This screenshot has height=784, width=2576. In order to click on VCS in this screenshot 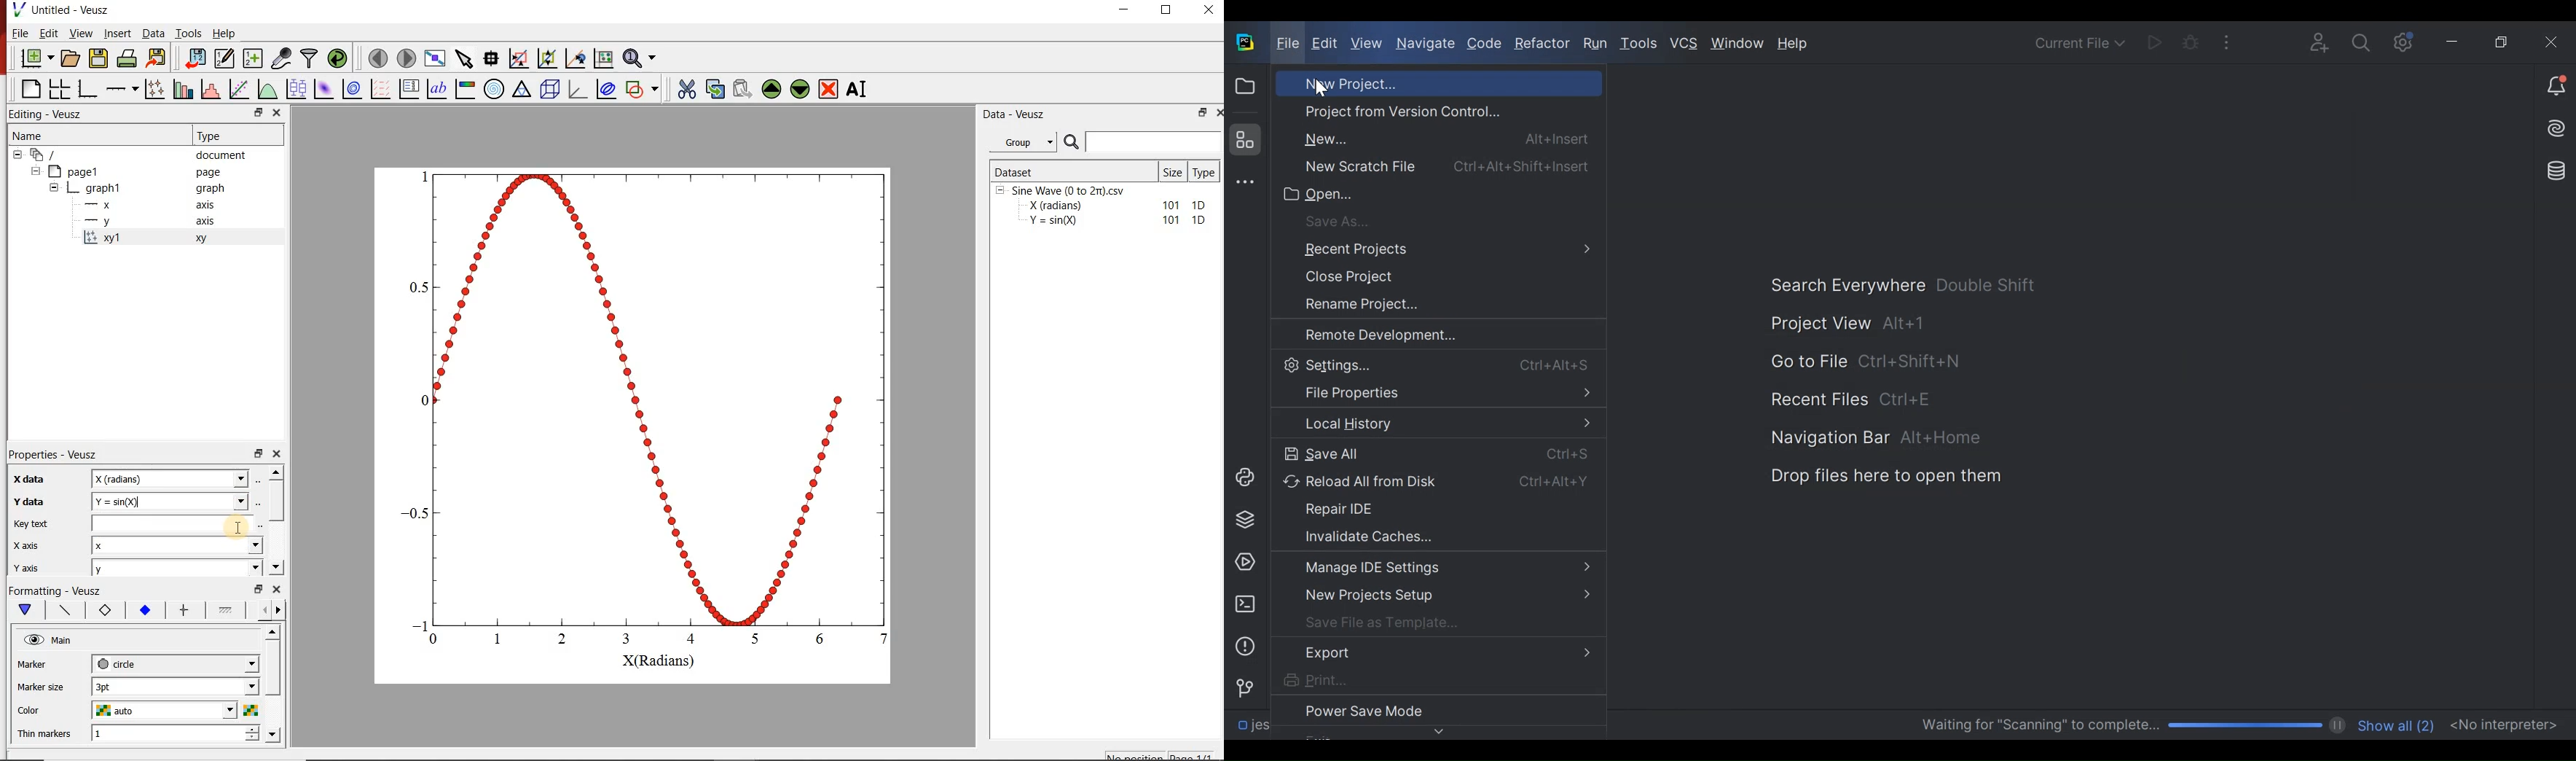, I will do `click(1684, 44)`.